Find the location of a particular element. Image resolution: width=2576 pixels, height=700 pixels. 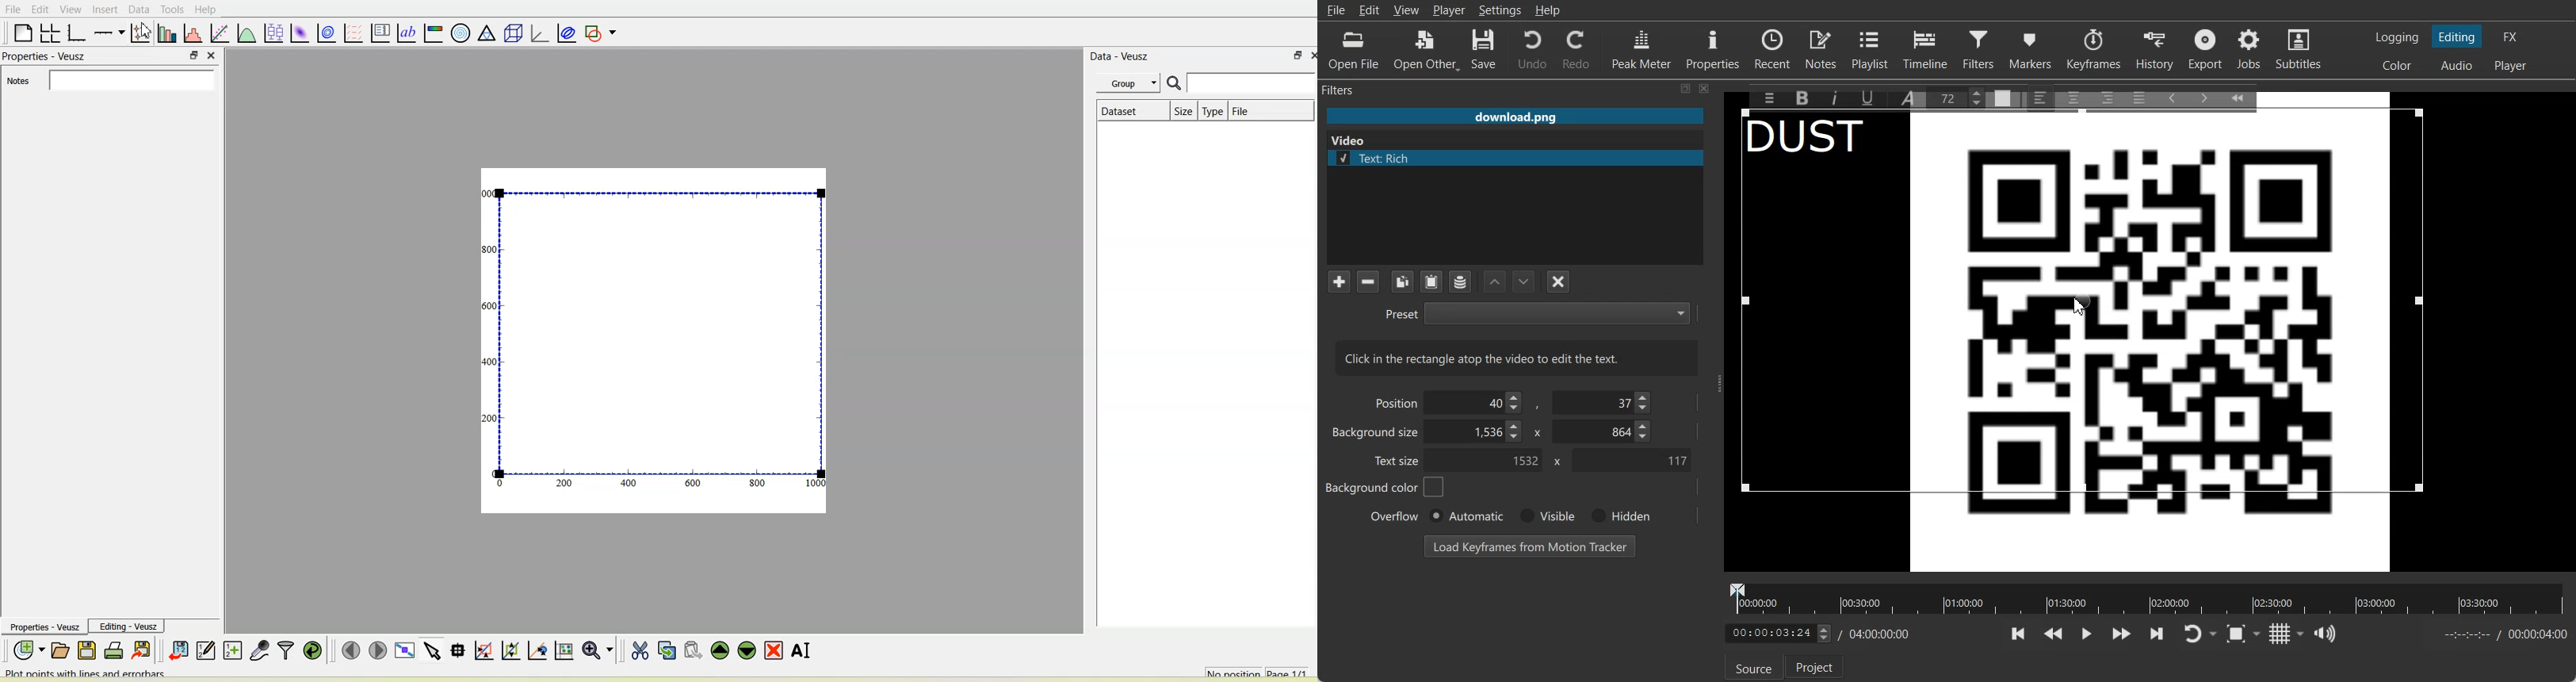

Text Frame is located at coordinates (2149, 342).